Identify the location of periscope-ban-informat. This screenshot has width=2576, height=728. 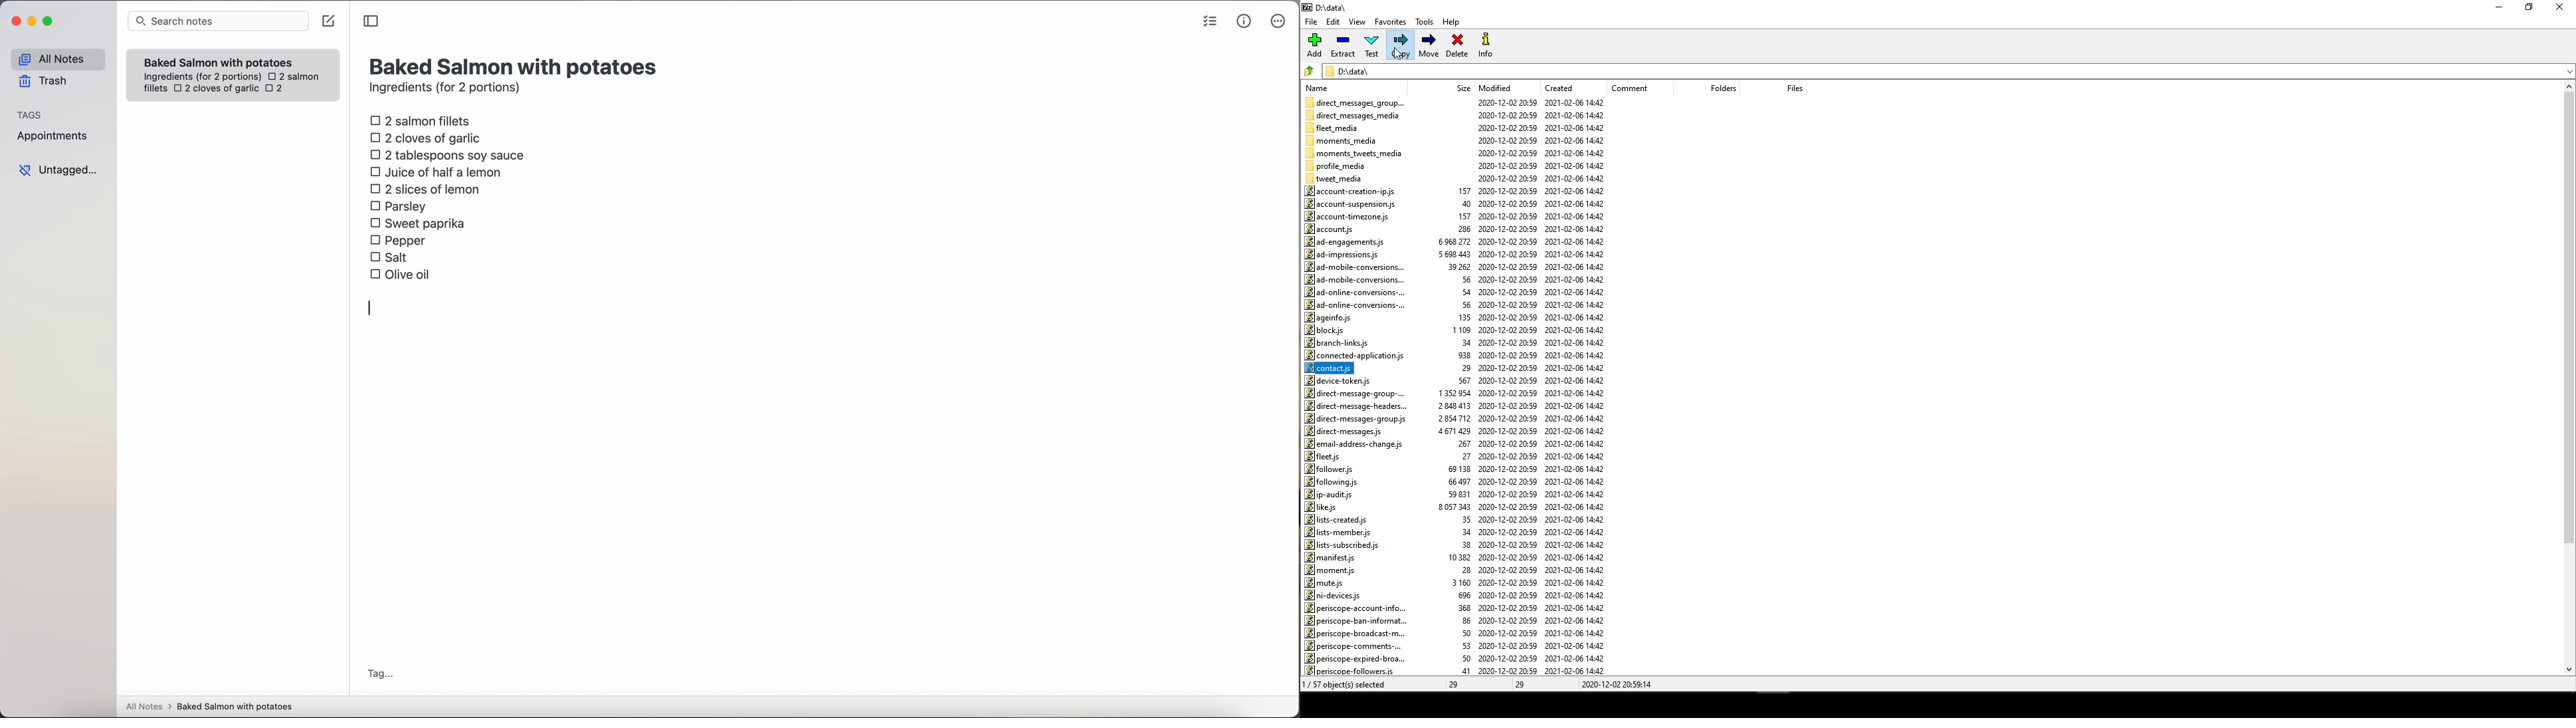
(1361, 620).